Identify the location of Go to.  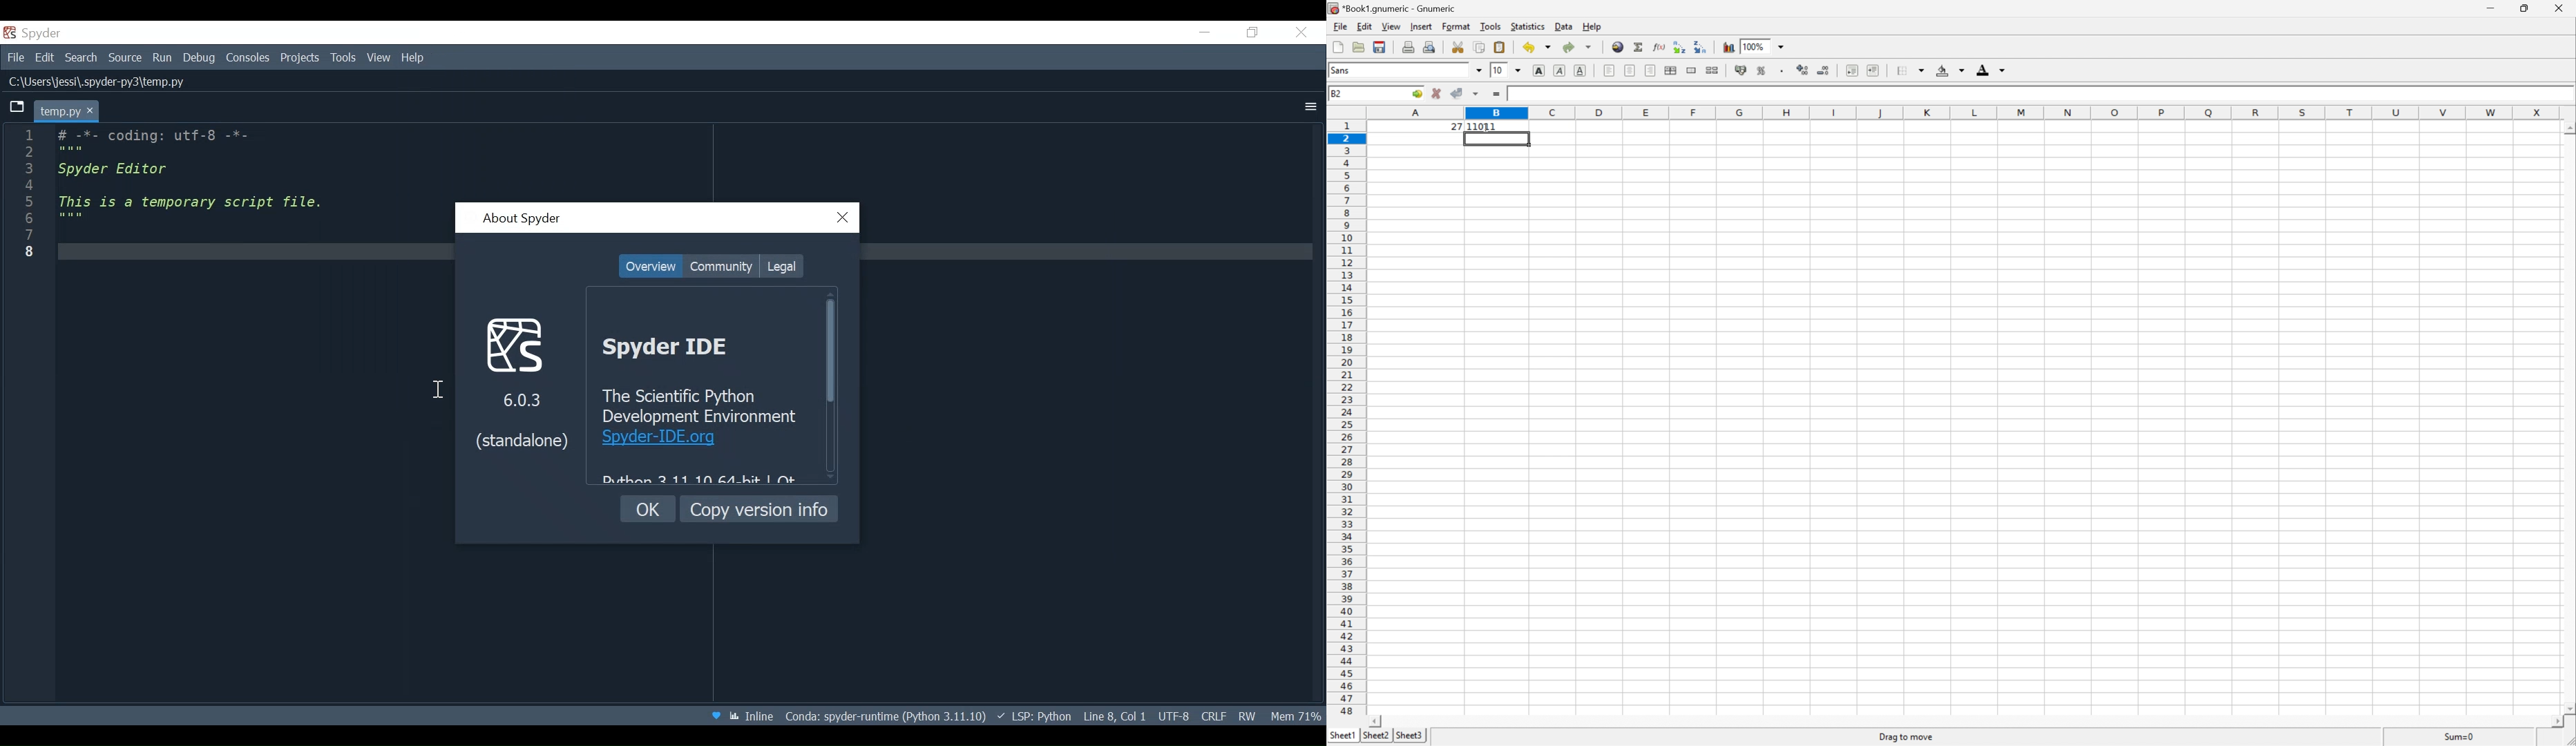
(1415, 93).